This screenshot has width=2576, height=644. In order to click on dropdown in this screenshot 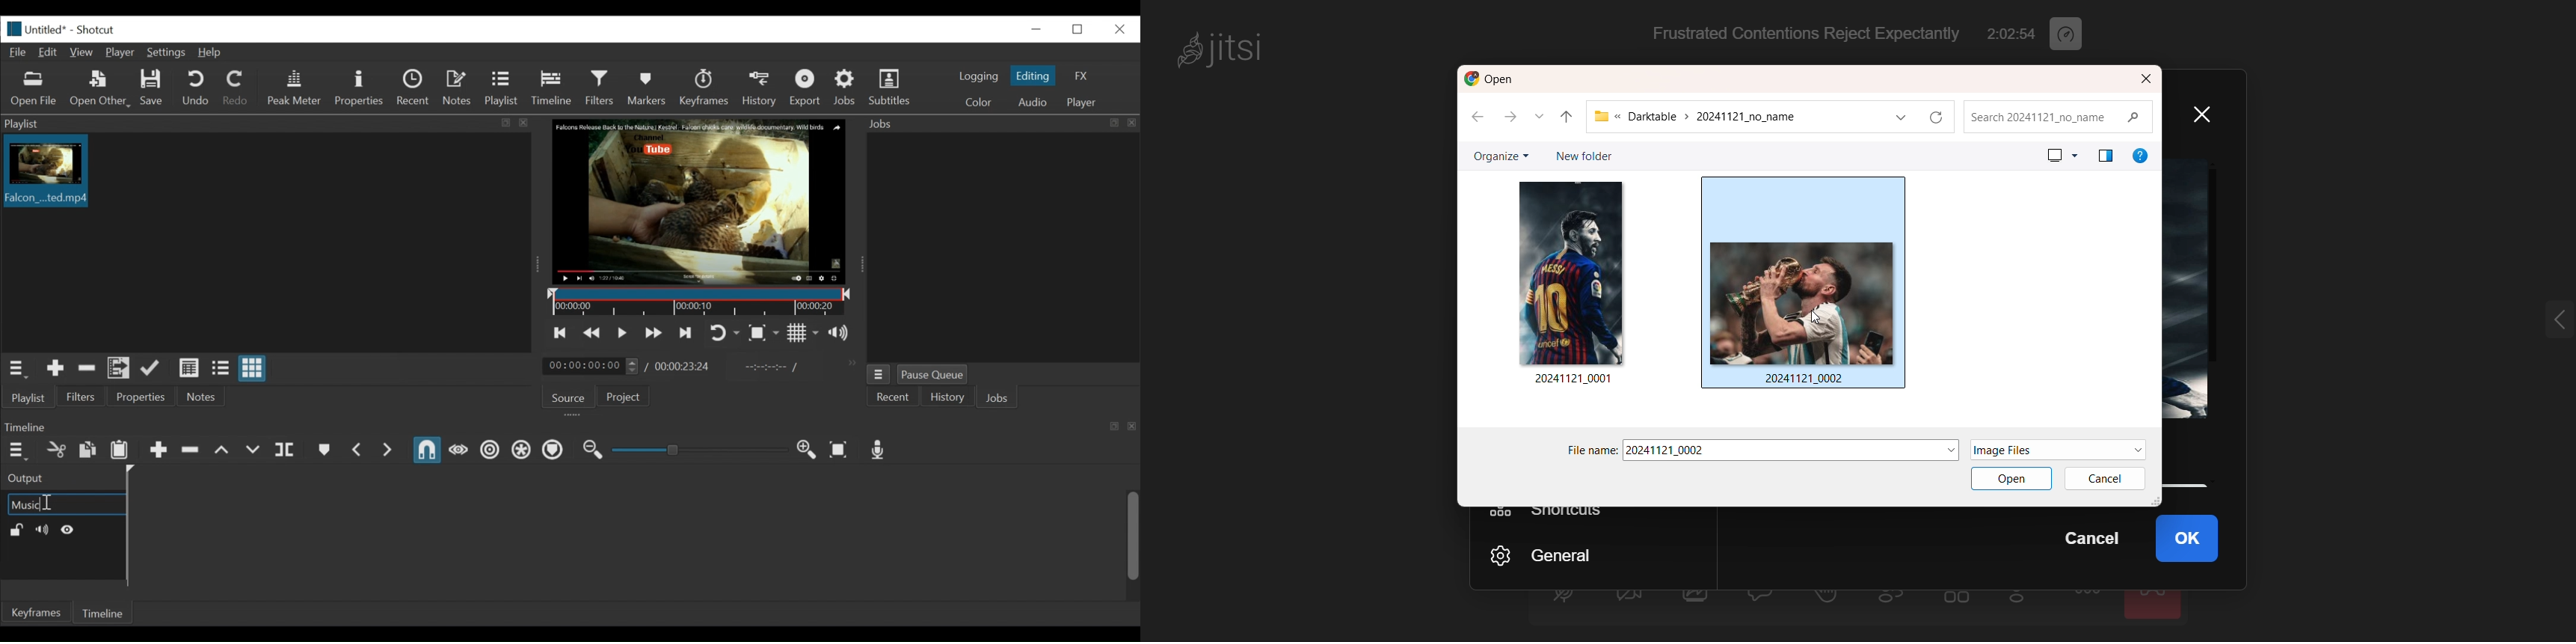, I will do `click(2135, 449)`.